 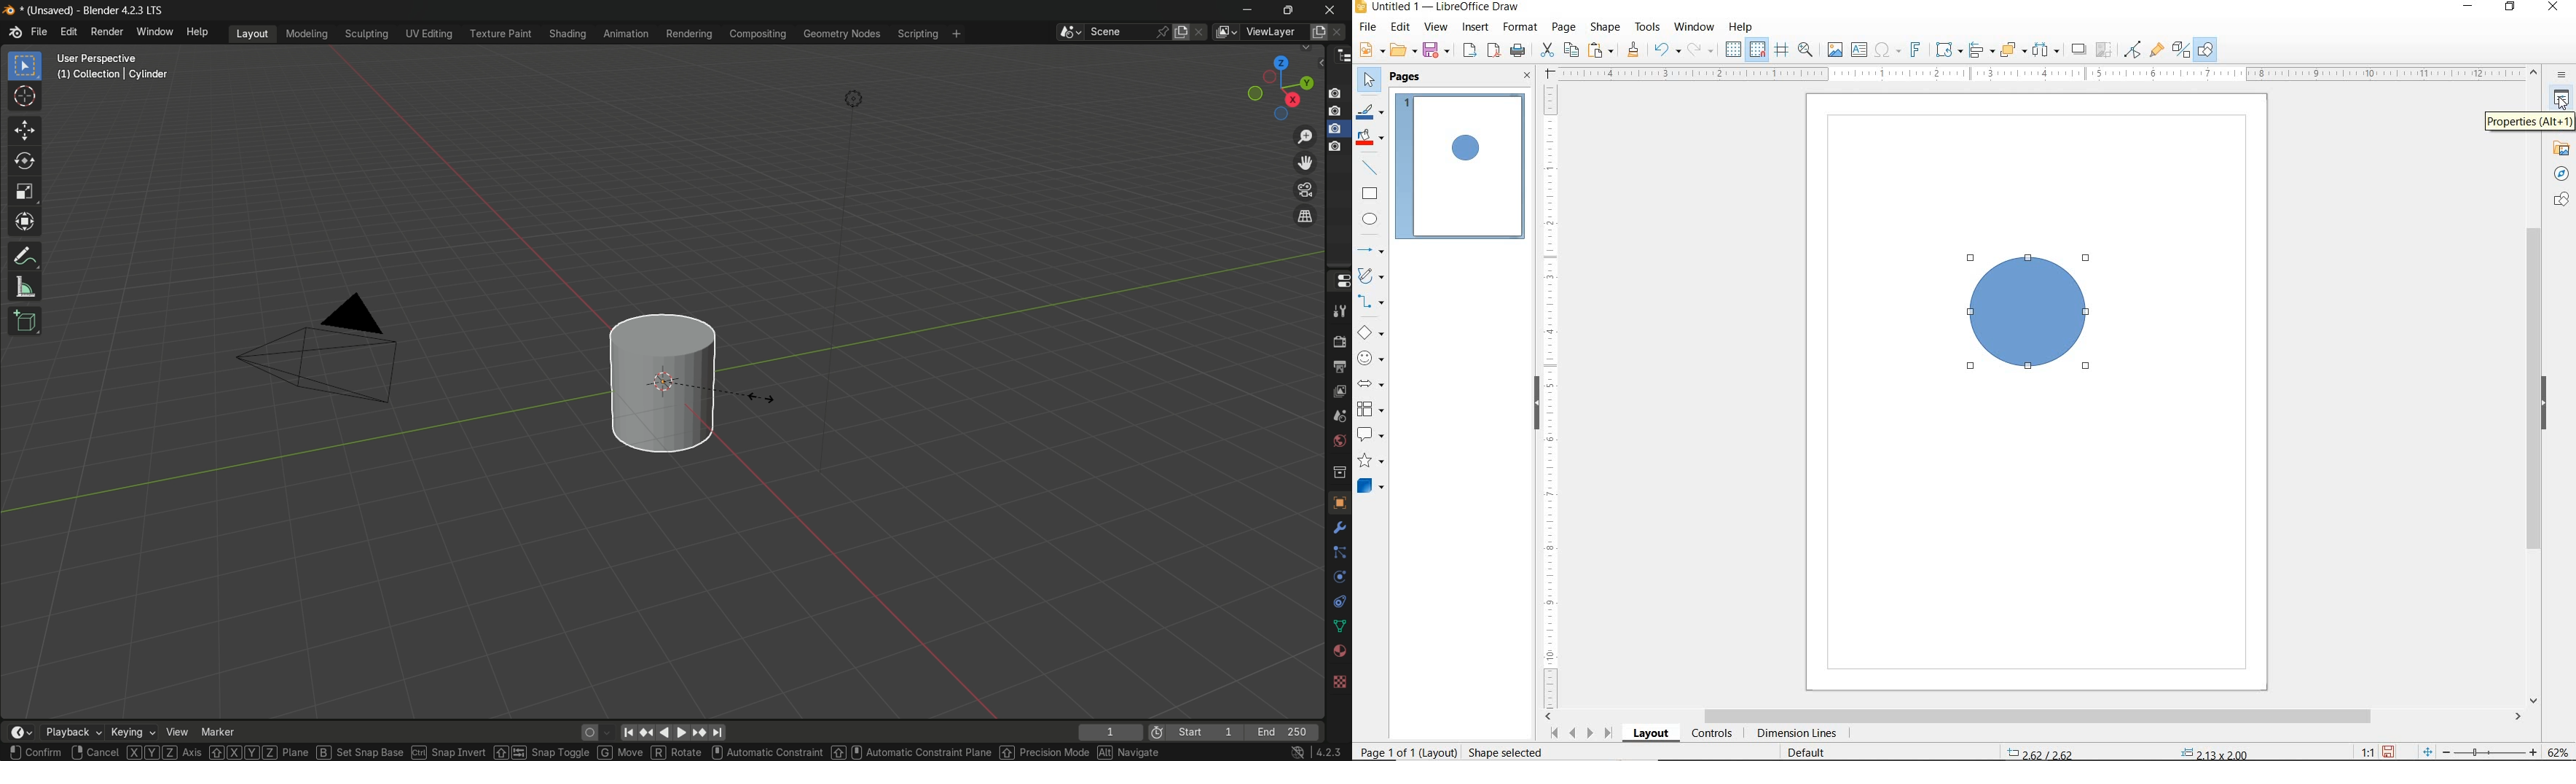 I want to click on BASIC SHAPES, so click(x=1373, y=332).